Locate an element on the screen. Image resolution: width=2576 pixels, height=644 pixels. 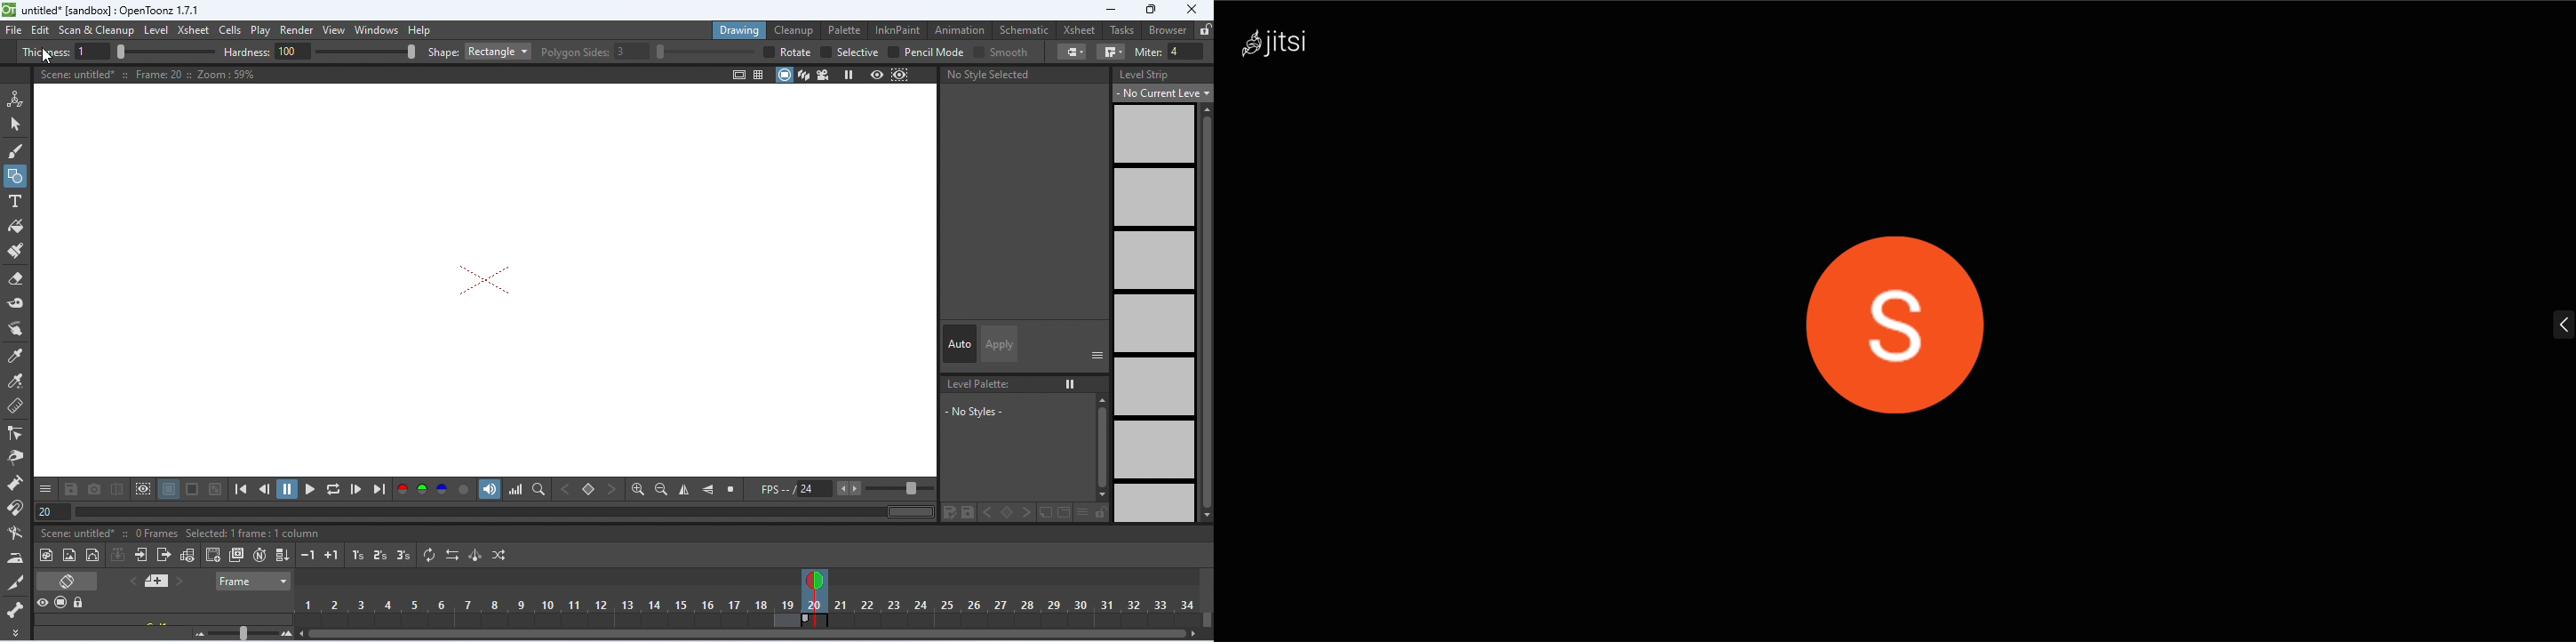
flip horizontally is located at coordinates (684, 490).